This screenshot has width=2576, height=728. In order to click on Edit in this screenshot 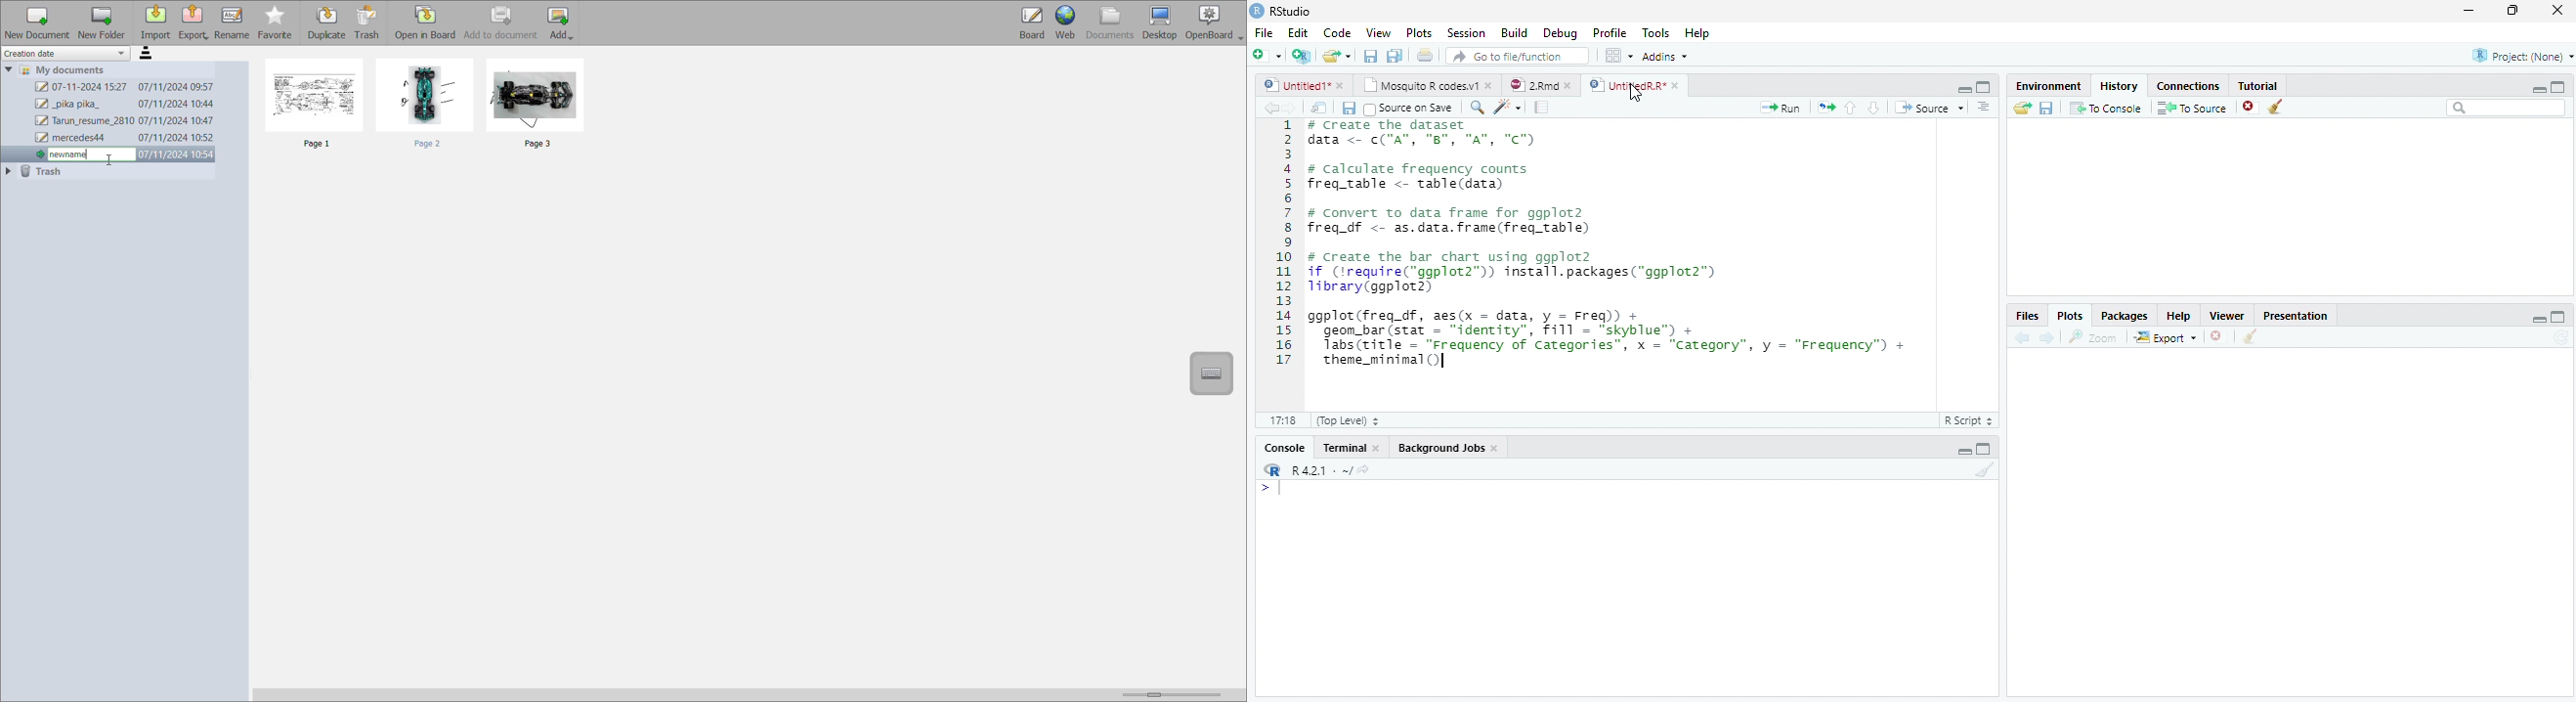, I will do `click(1298, 34)`.